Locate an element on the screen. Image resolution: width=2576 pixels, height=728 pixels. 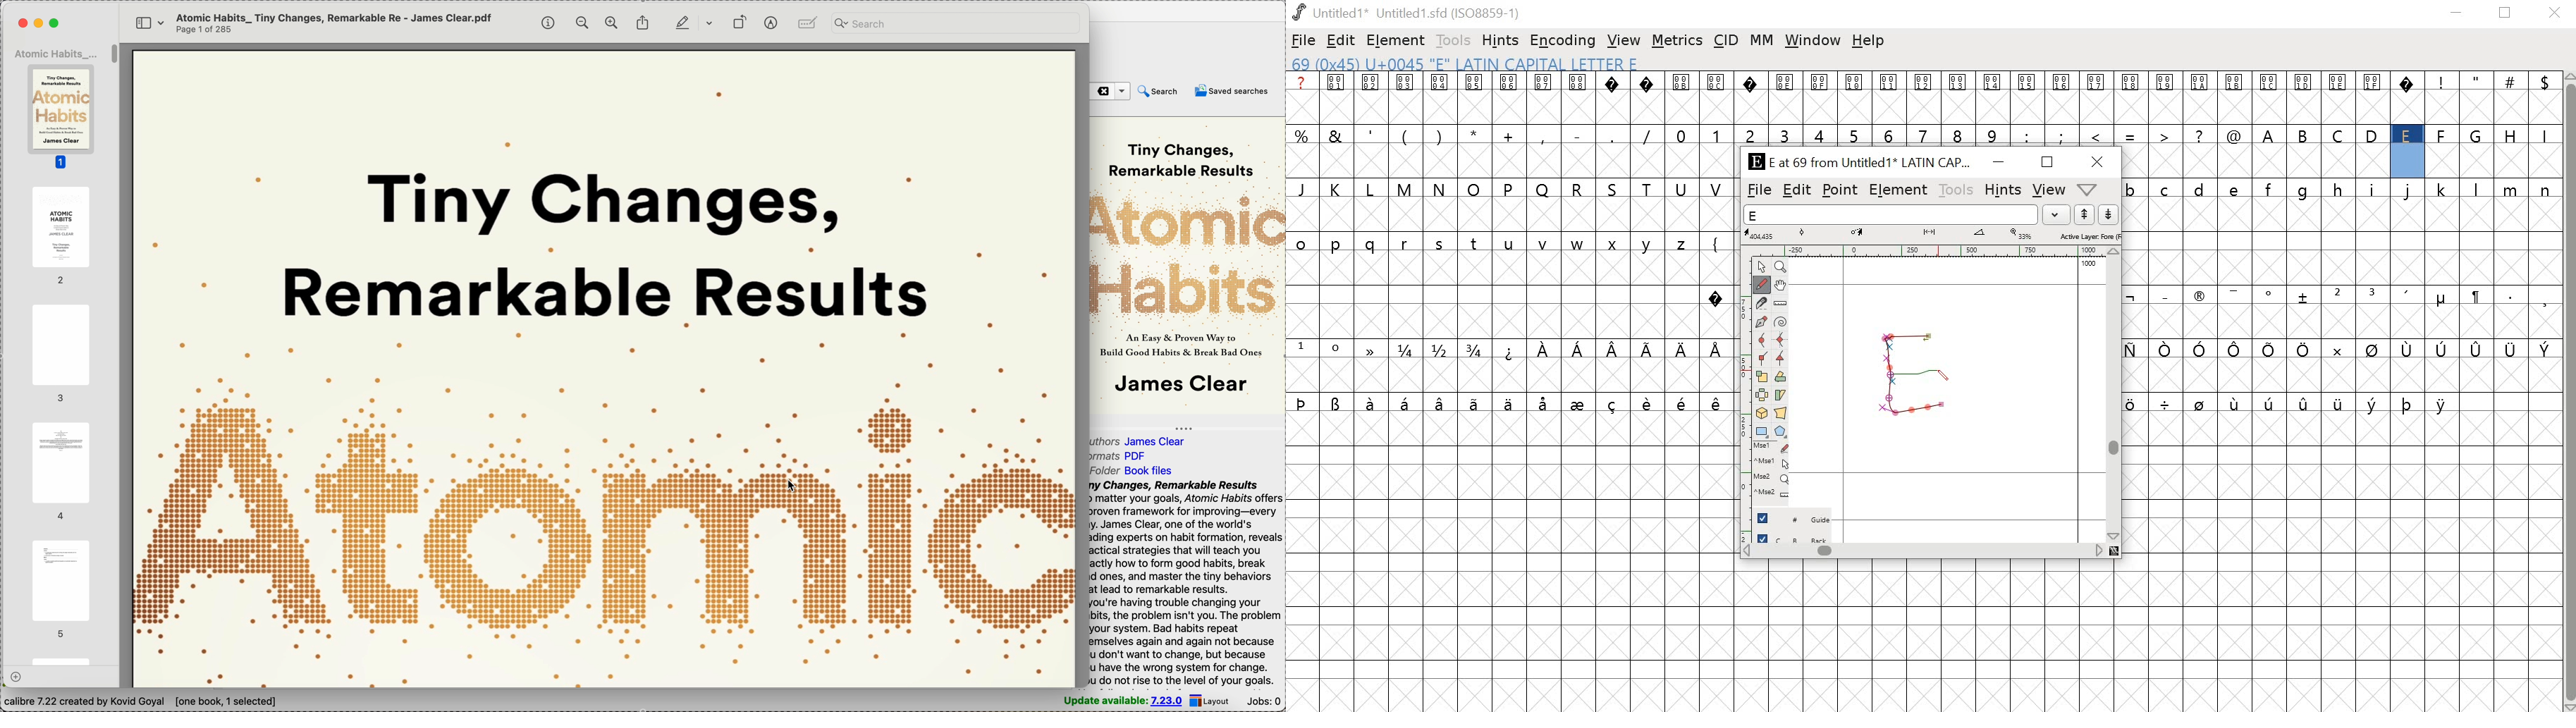
Knife is located at coordinates (1762, 303).